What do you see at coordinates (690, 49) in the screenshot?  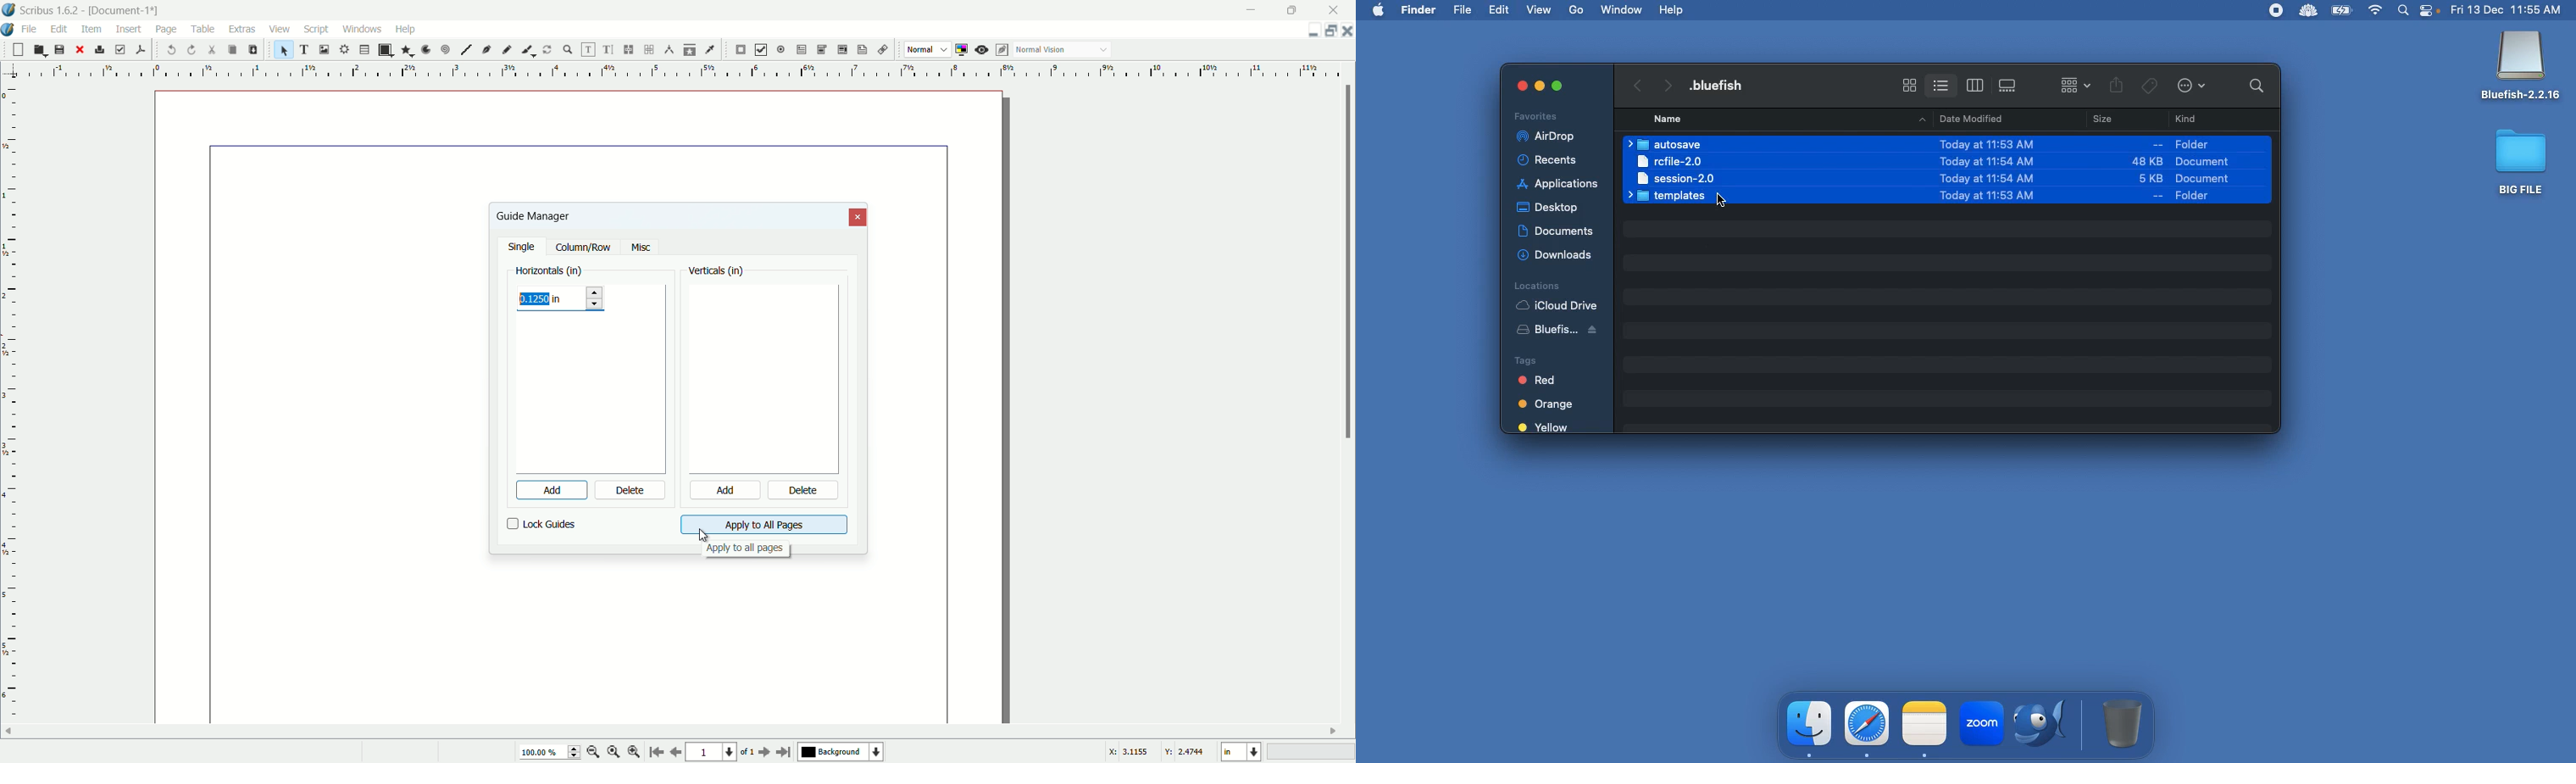 I see `copy item properties` at bounding box center [690, 49].